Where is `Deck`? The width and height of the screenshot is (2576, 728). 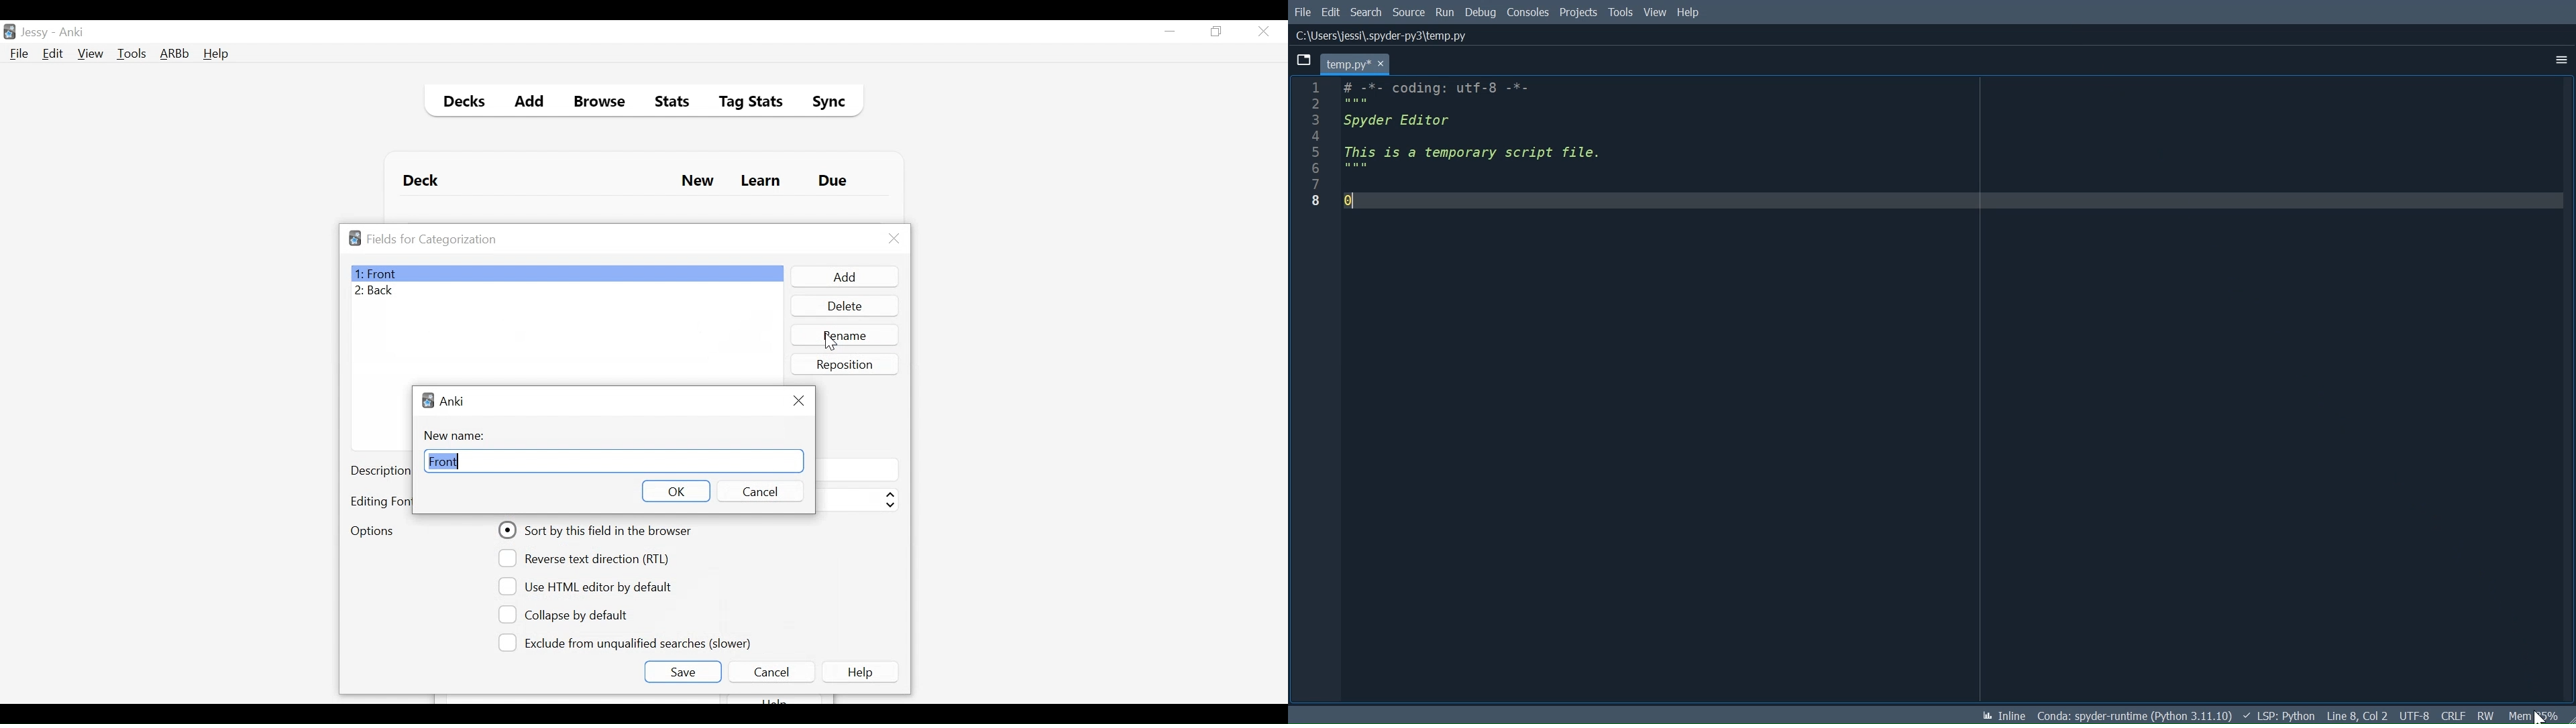 Deck is located at coordinates (424, 181).